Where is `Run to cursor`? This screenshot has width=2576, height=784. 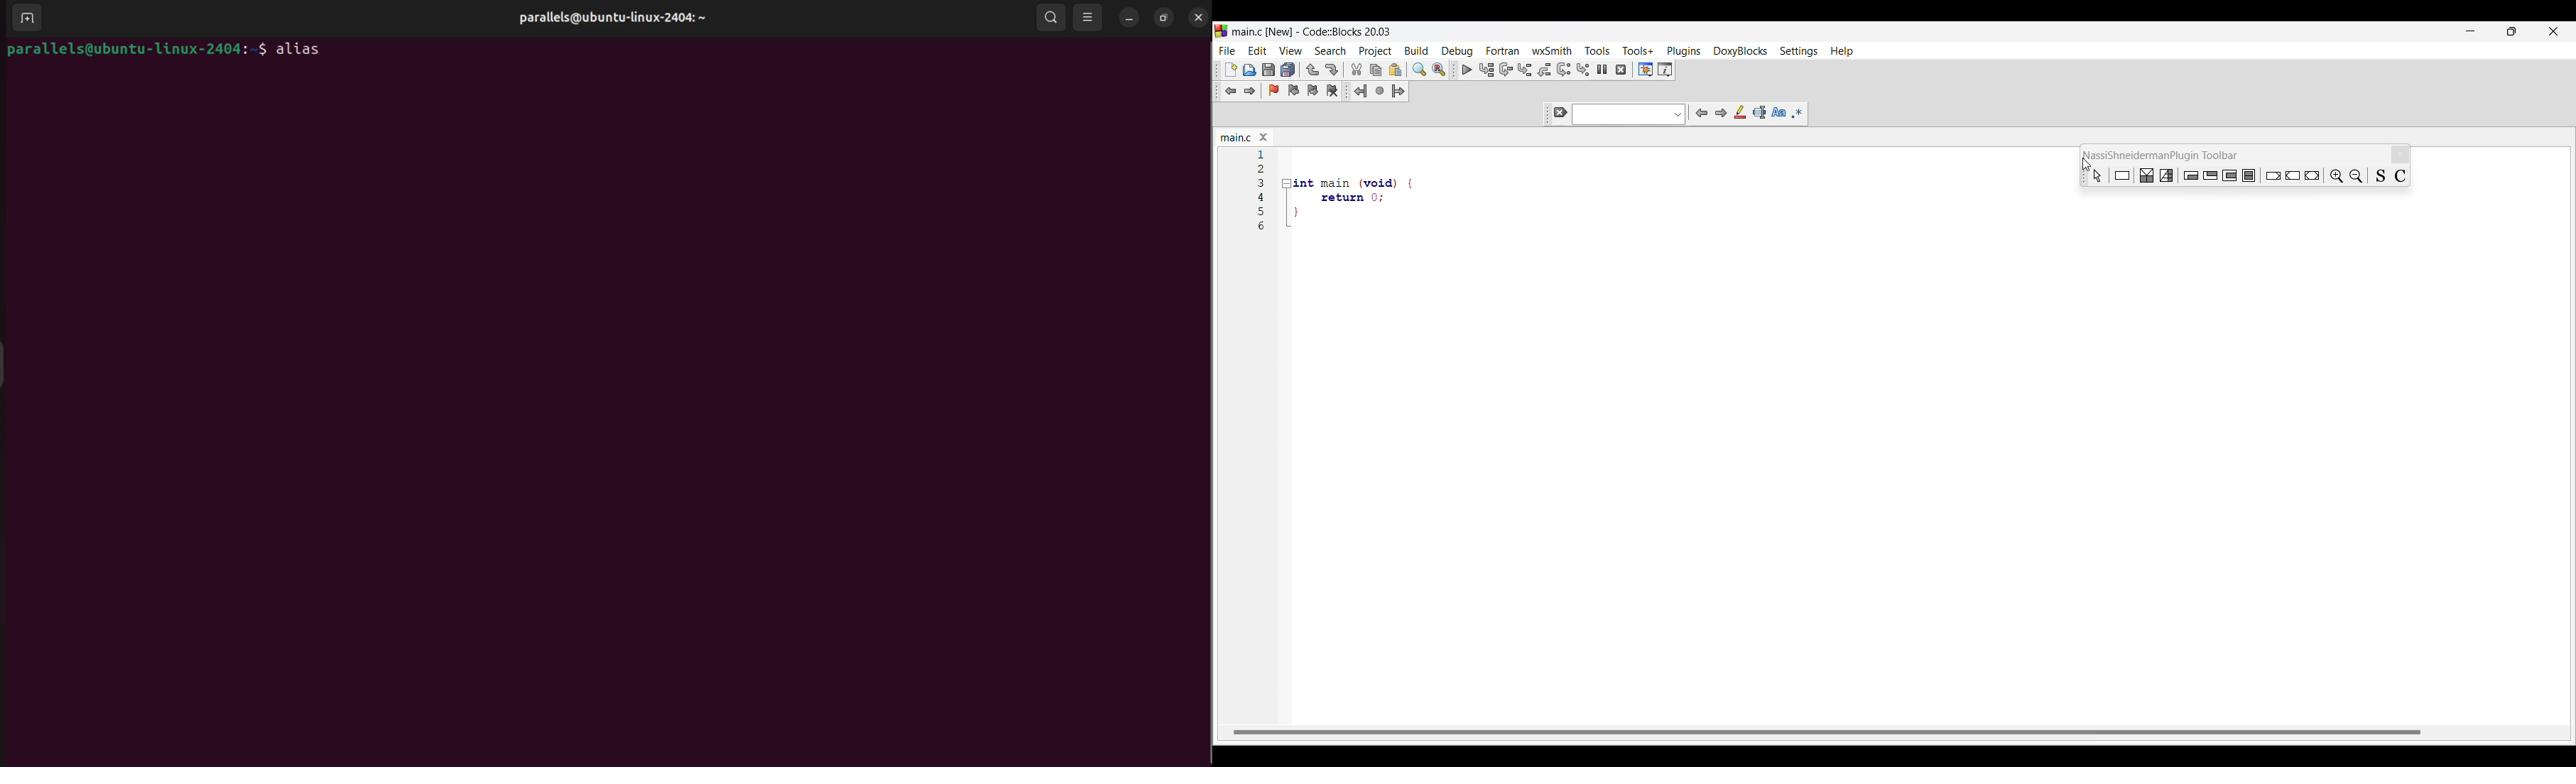
Run to cursor is located at coordinates (1487, 70).